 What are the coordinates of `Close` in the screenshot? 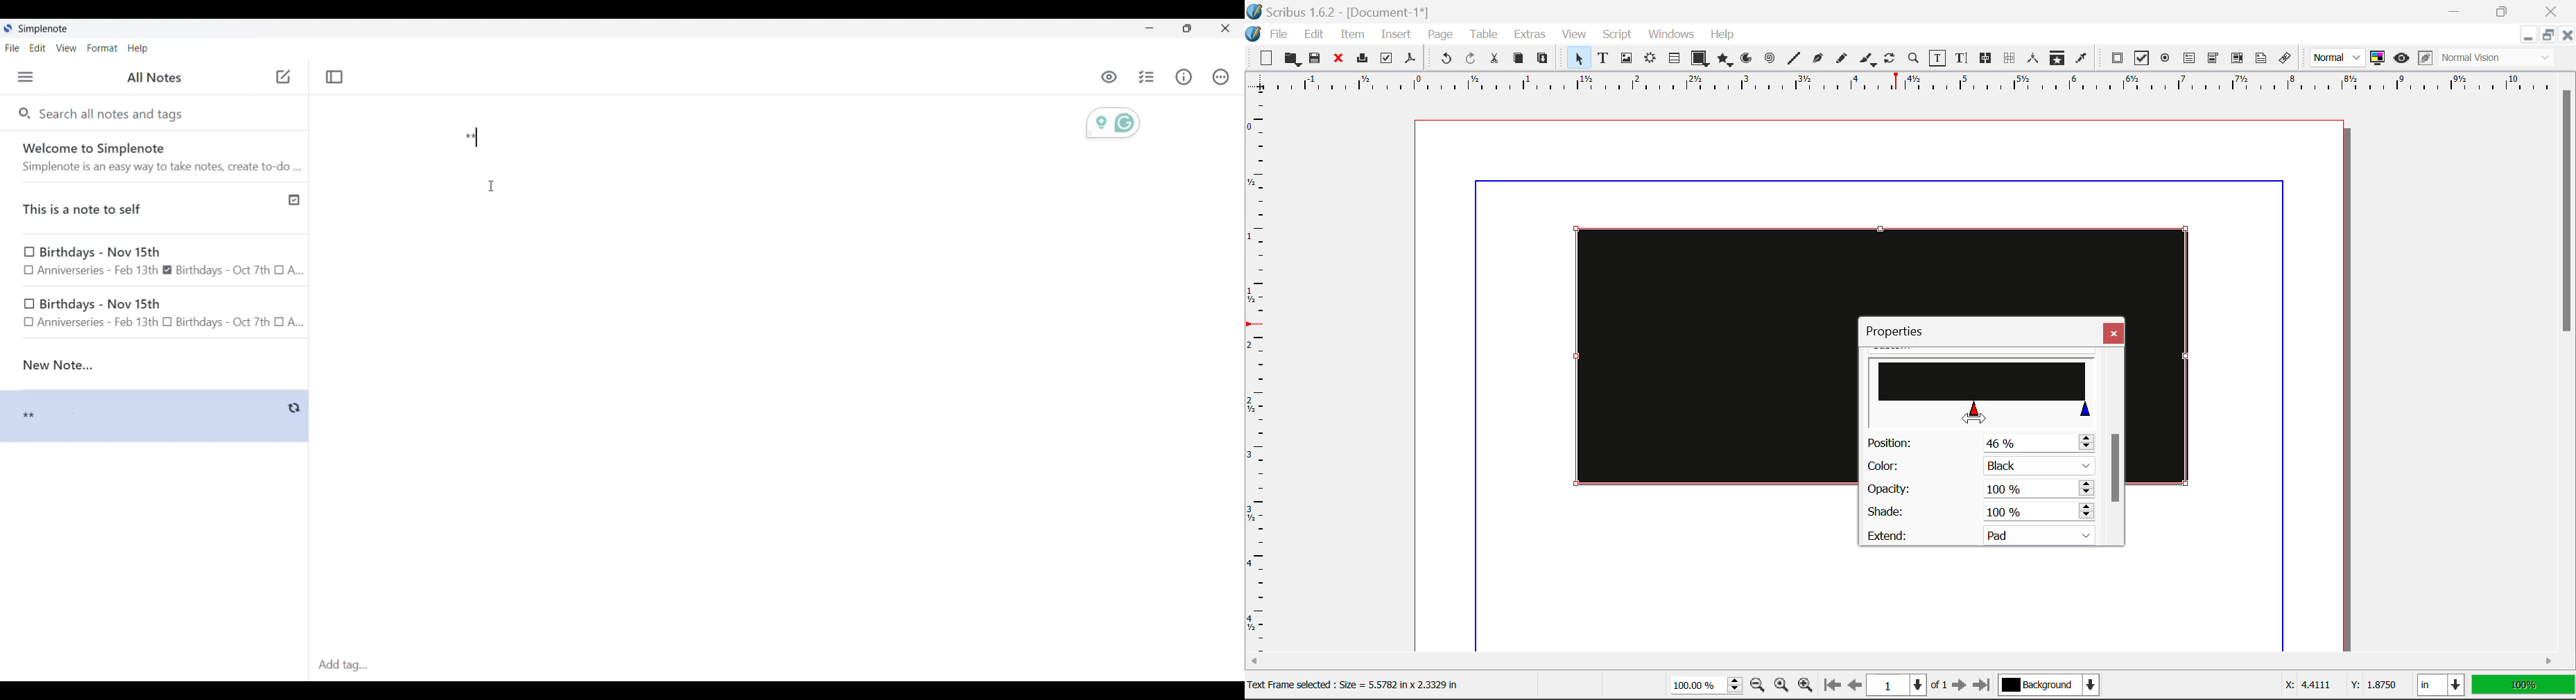 It's located at (2113, 333).